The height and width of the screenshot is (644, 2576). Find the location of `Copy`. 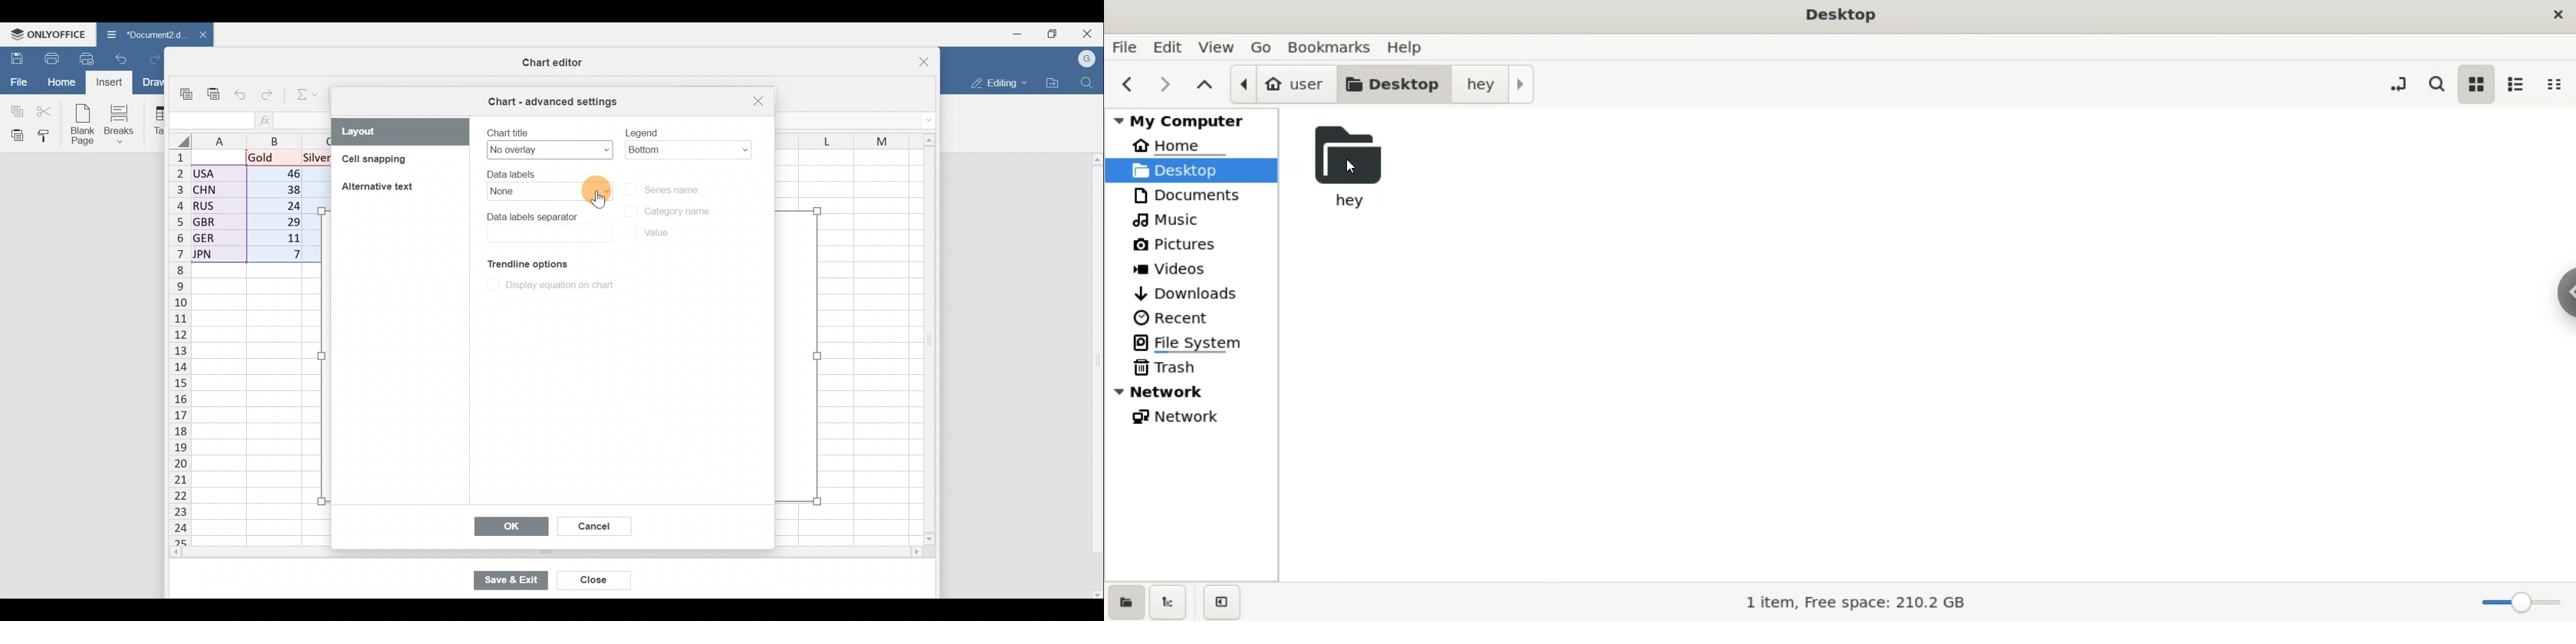

Copy is located at coordinates (189, 95).